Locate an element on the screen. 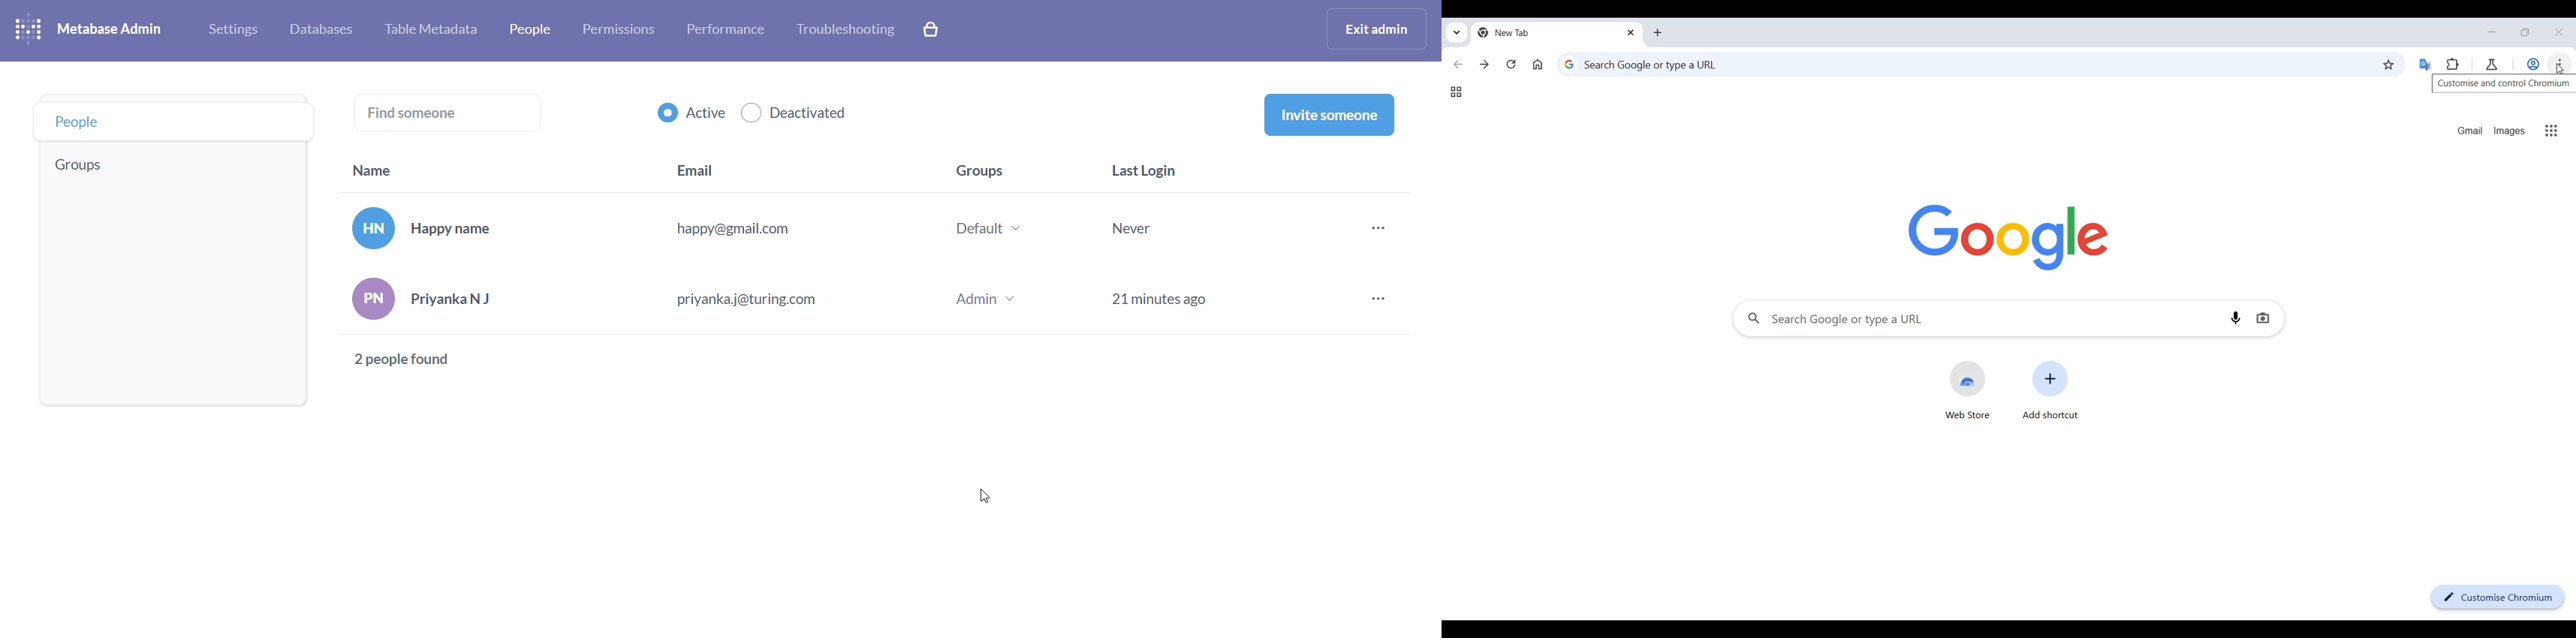 This screenshot has width=2576, height=644. images is located at coordinates (2509, 131).